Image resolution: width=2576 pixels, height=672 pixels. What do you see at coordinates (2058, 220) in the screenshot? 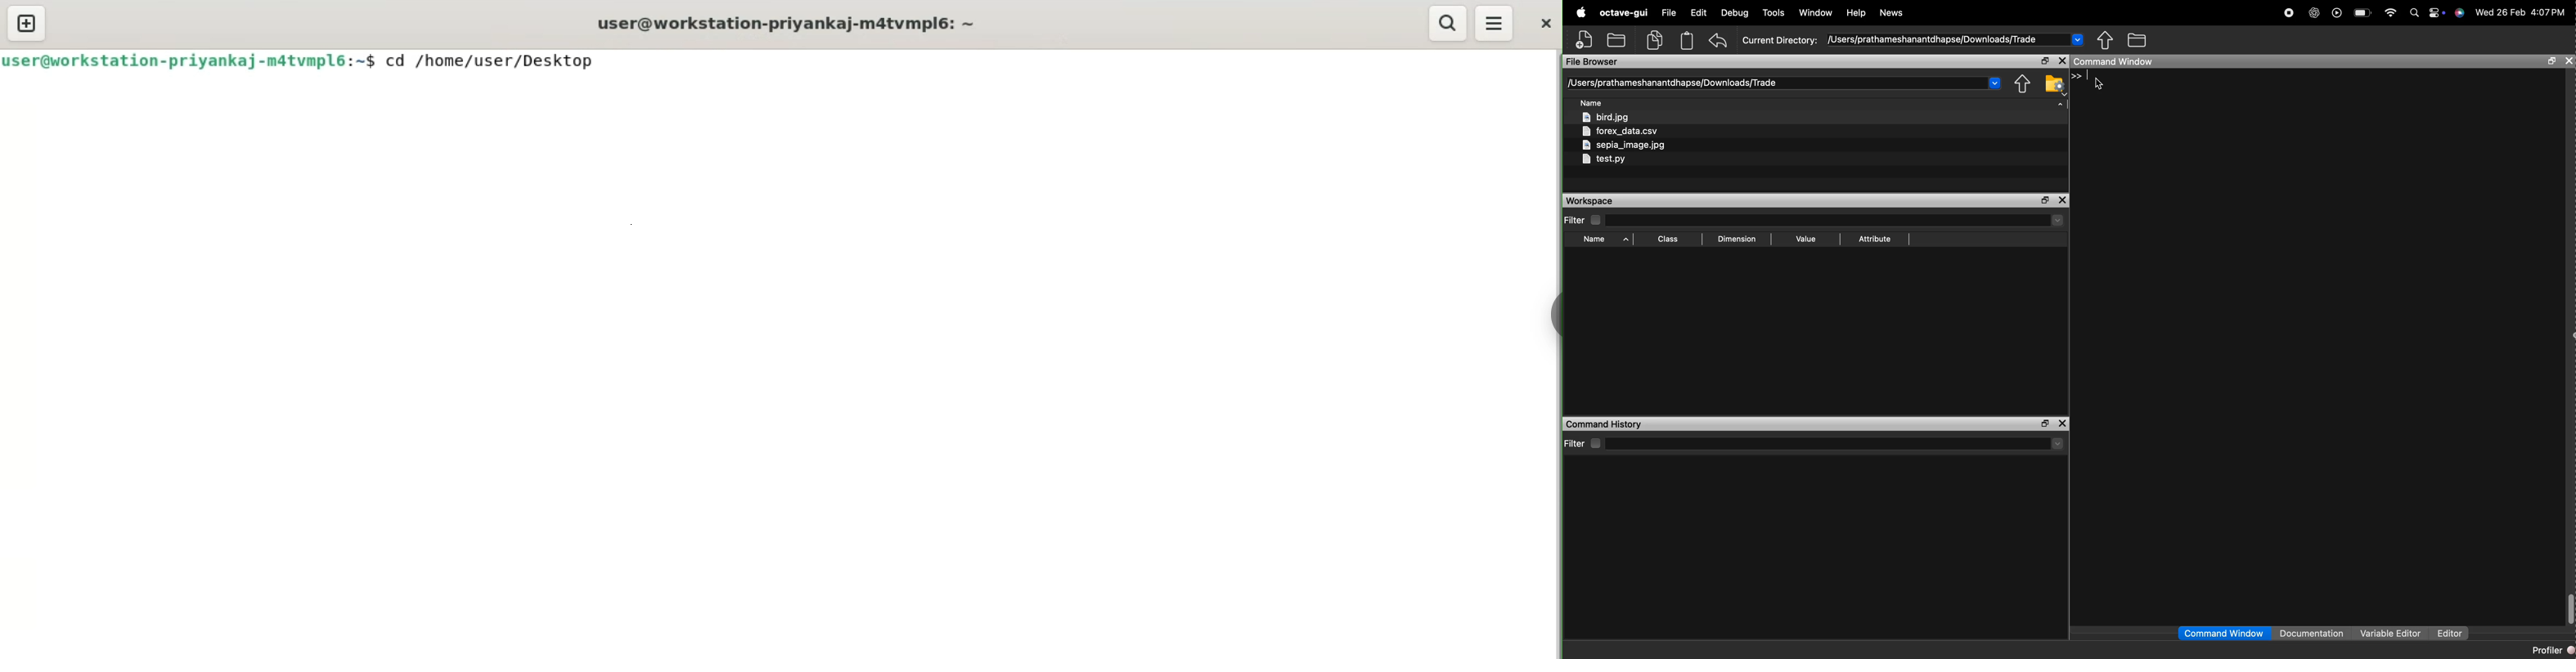
I see `Drop-down ` at bounding box center [2058, 220].